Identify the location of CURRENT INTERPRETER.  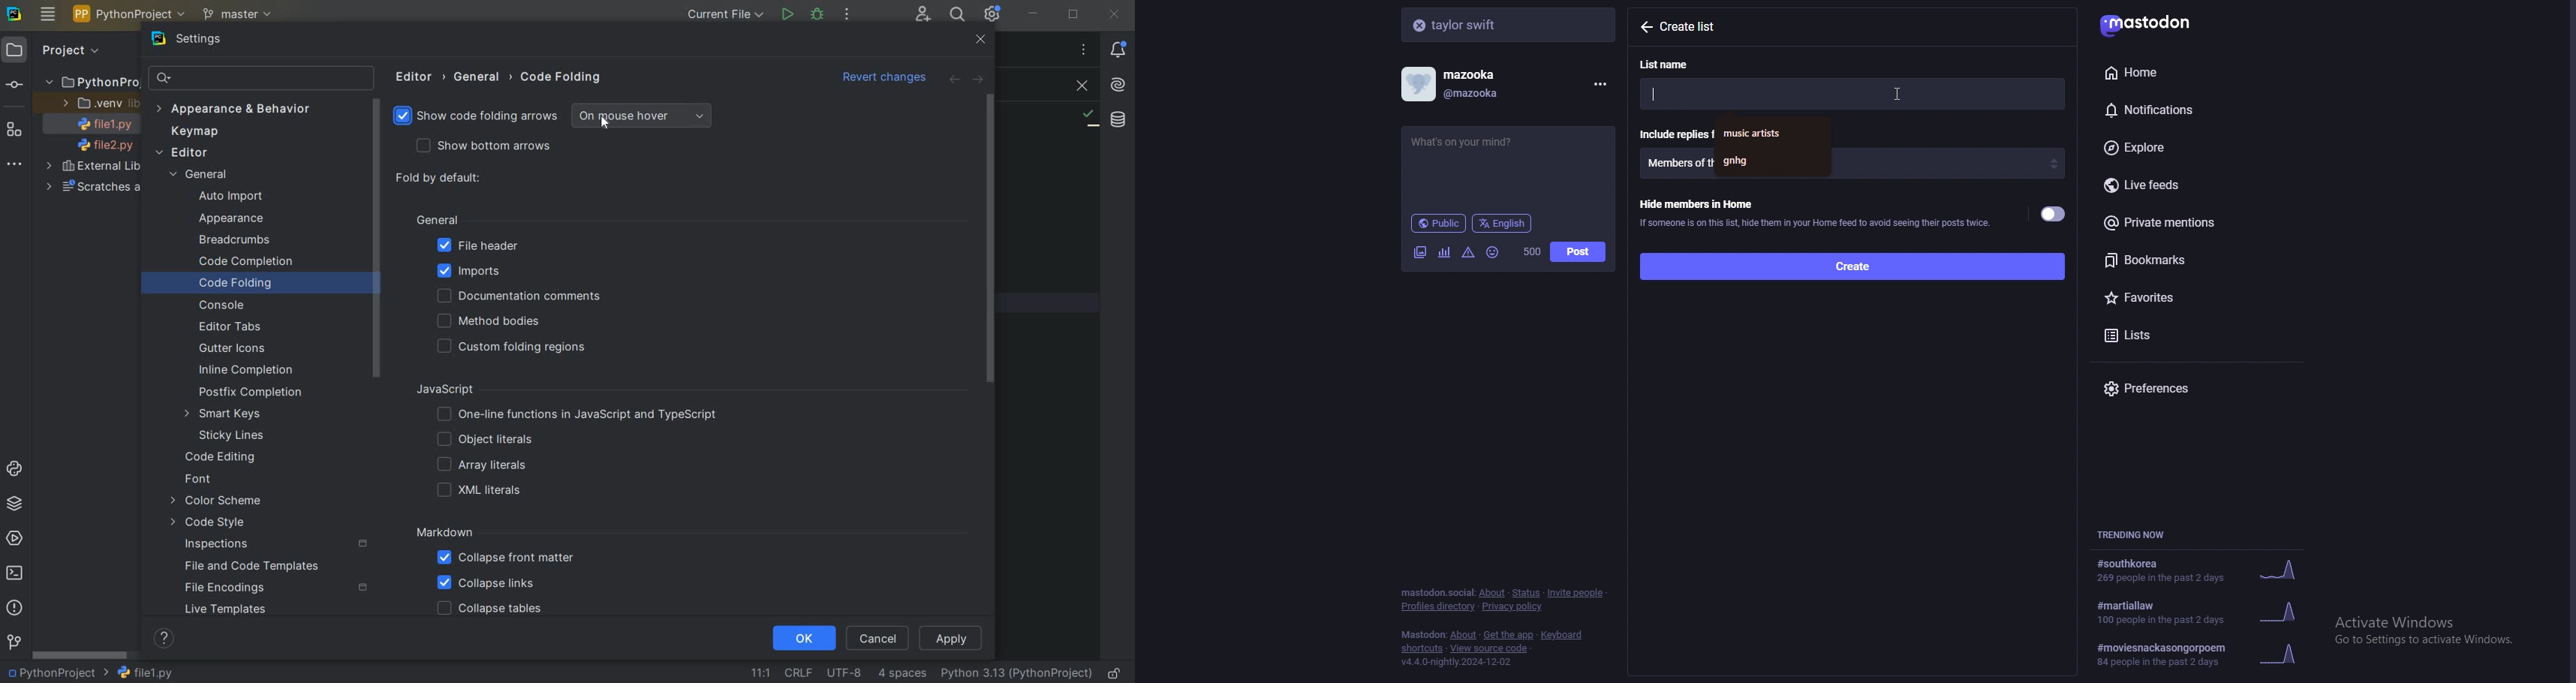
(1016, 674).